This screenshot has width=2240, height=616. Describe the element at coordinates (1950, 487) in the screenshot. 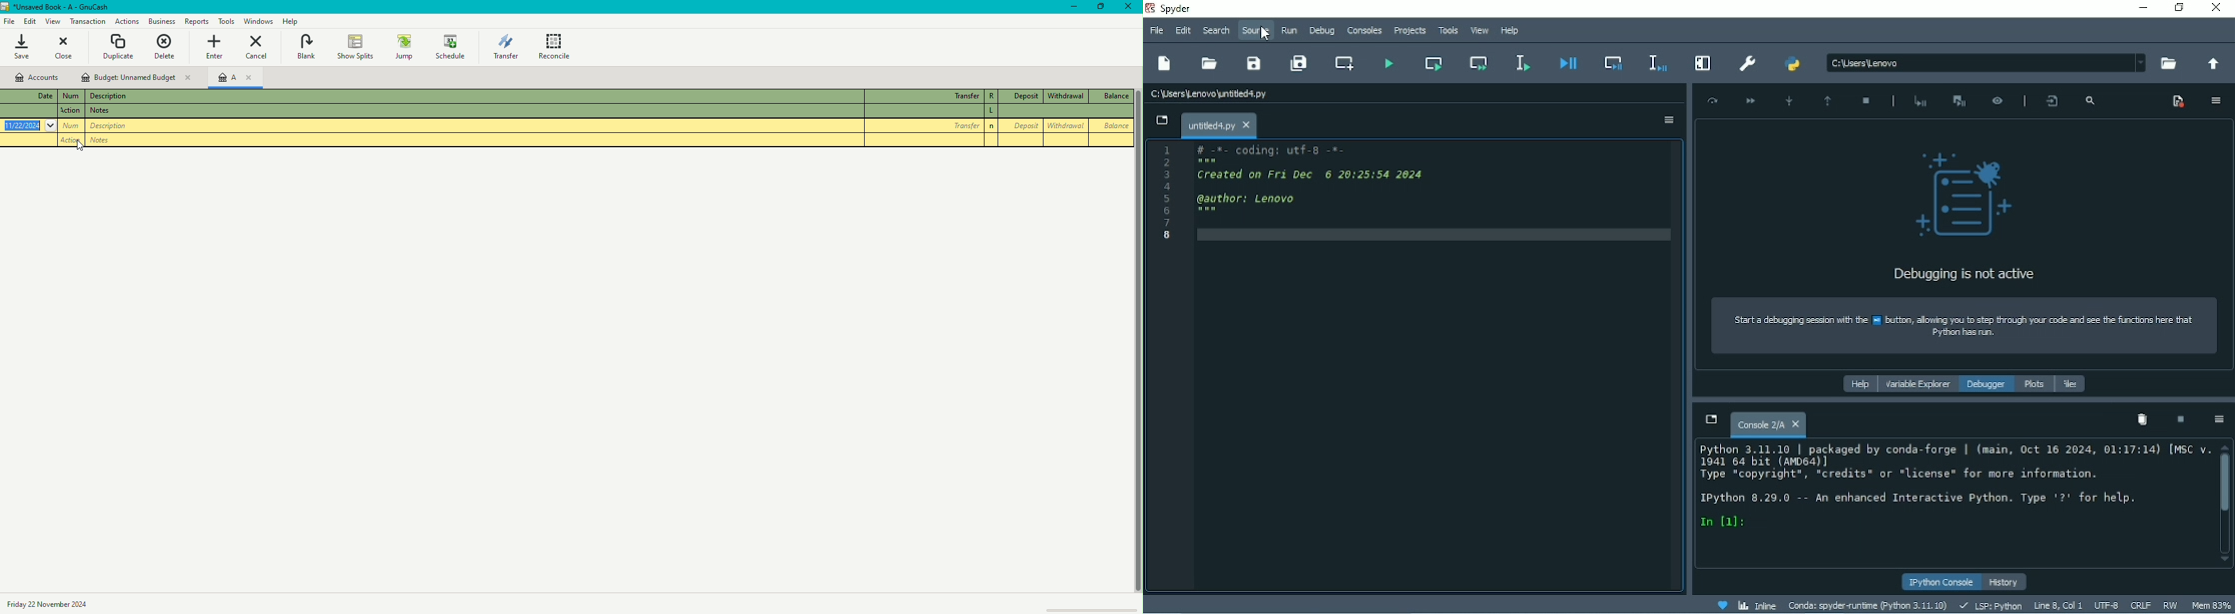

I see `ipython console pane Text` at that location.